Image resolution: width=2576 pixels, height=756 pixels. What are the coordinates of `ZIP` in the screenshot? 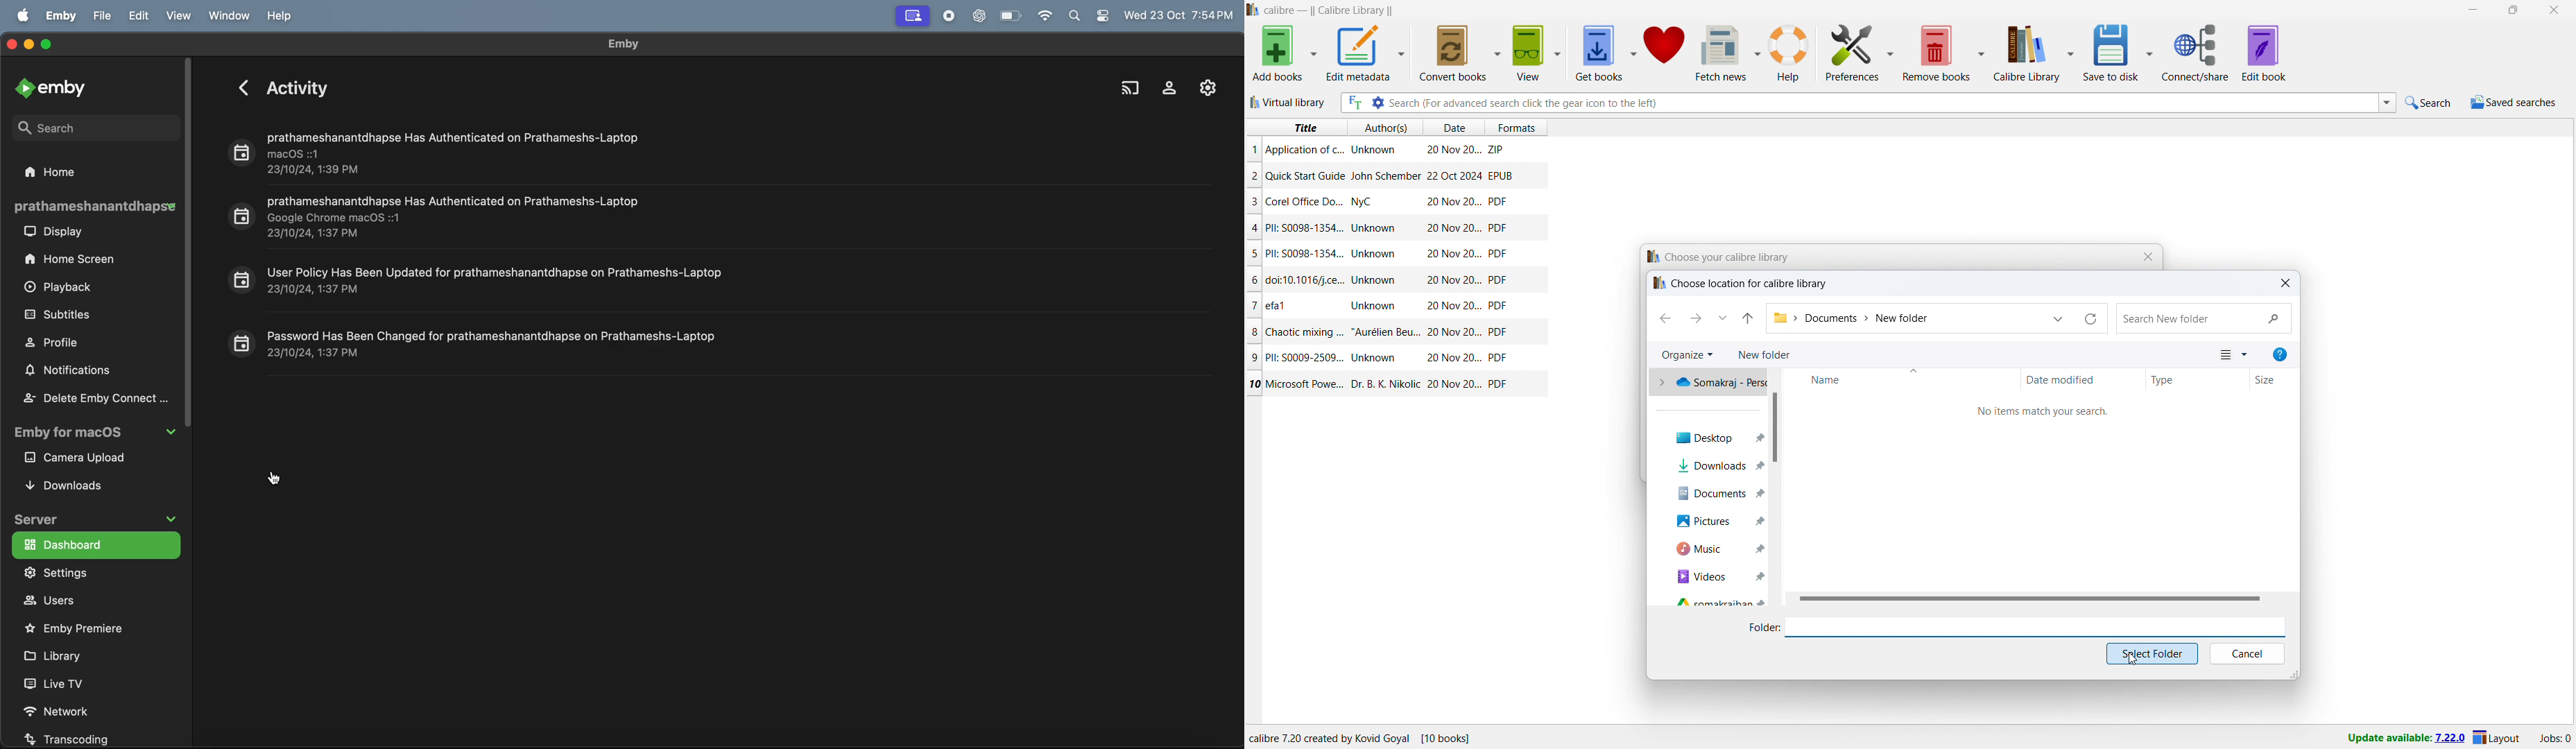 It's located at (1497, 147).